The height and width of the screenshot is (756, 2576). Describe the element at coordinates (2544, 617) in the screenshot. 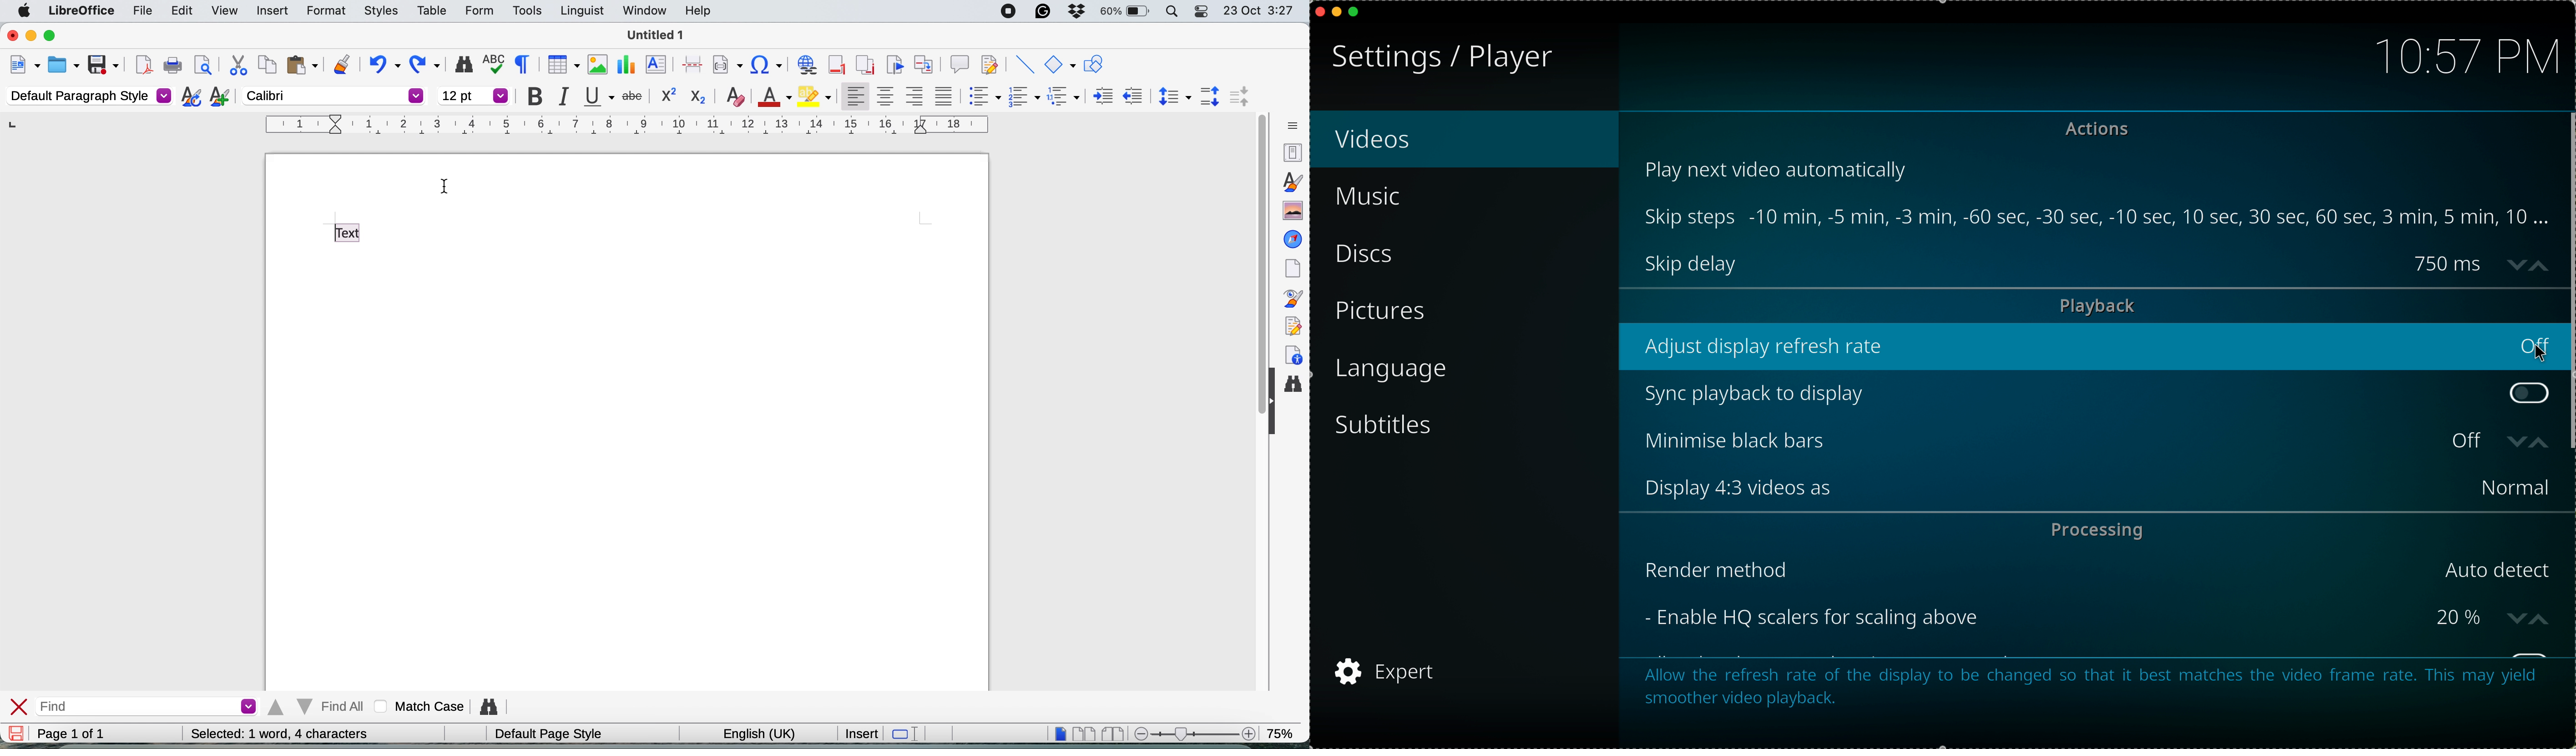

I see `increase value` at that location.